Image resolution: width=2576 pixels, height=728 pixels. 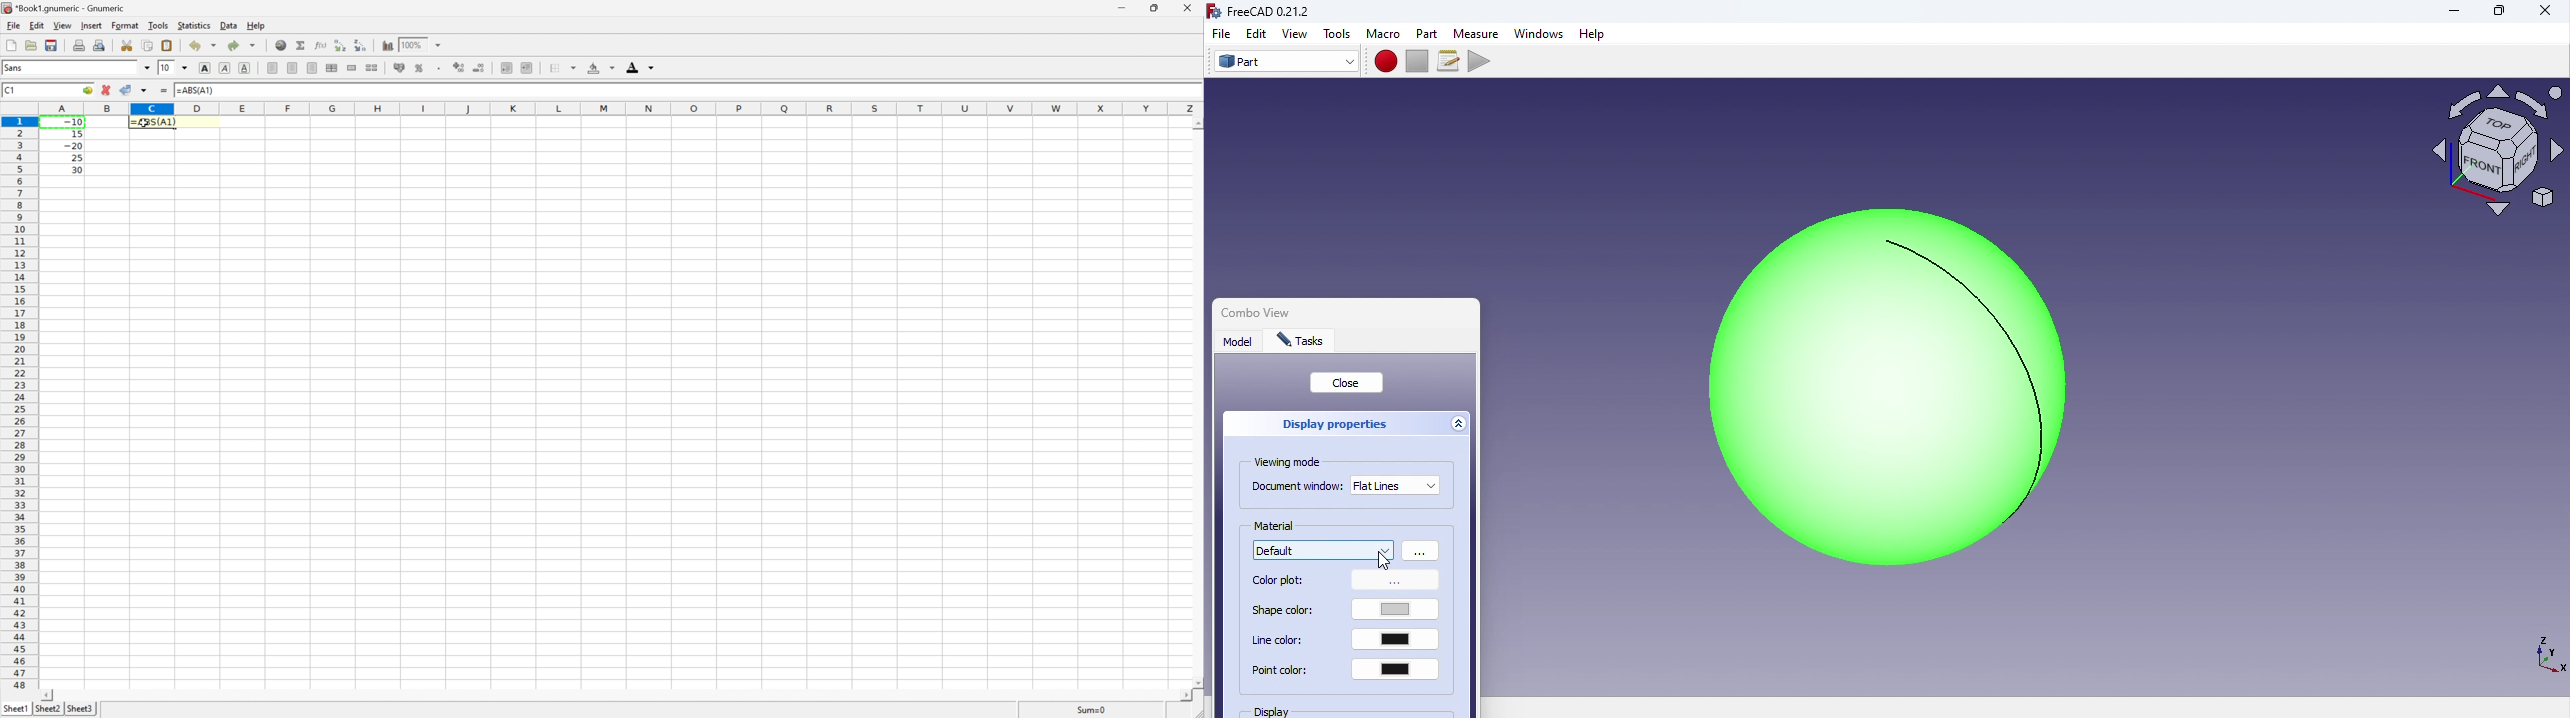 I want to click on Format the selection as percentage, so click(x=420, y=70).